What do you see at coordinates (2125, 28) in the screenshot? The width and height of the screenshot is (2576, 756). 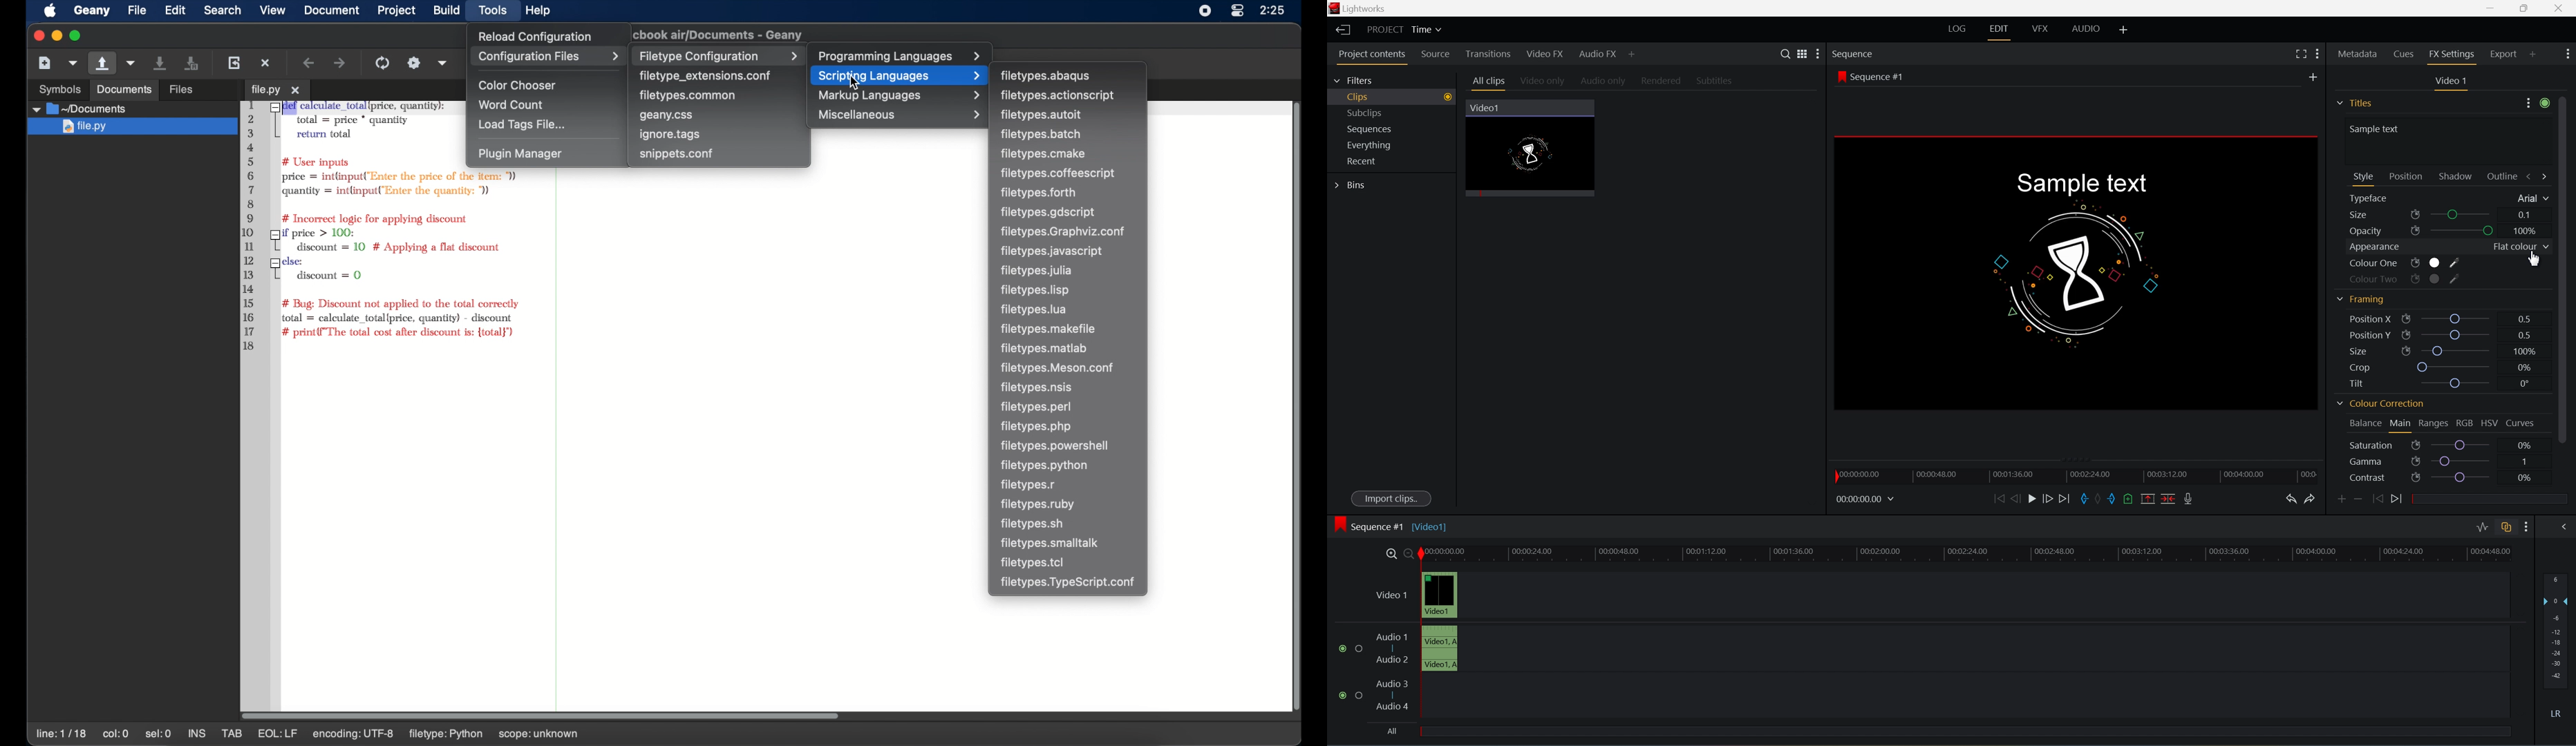 I see `add` at bounding box center [2125, 28].